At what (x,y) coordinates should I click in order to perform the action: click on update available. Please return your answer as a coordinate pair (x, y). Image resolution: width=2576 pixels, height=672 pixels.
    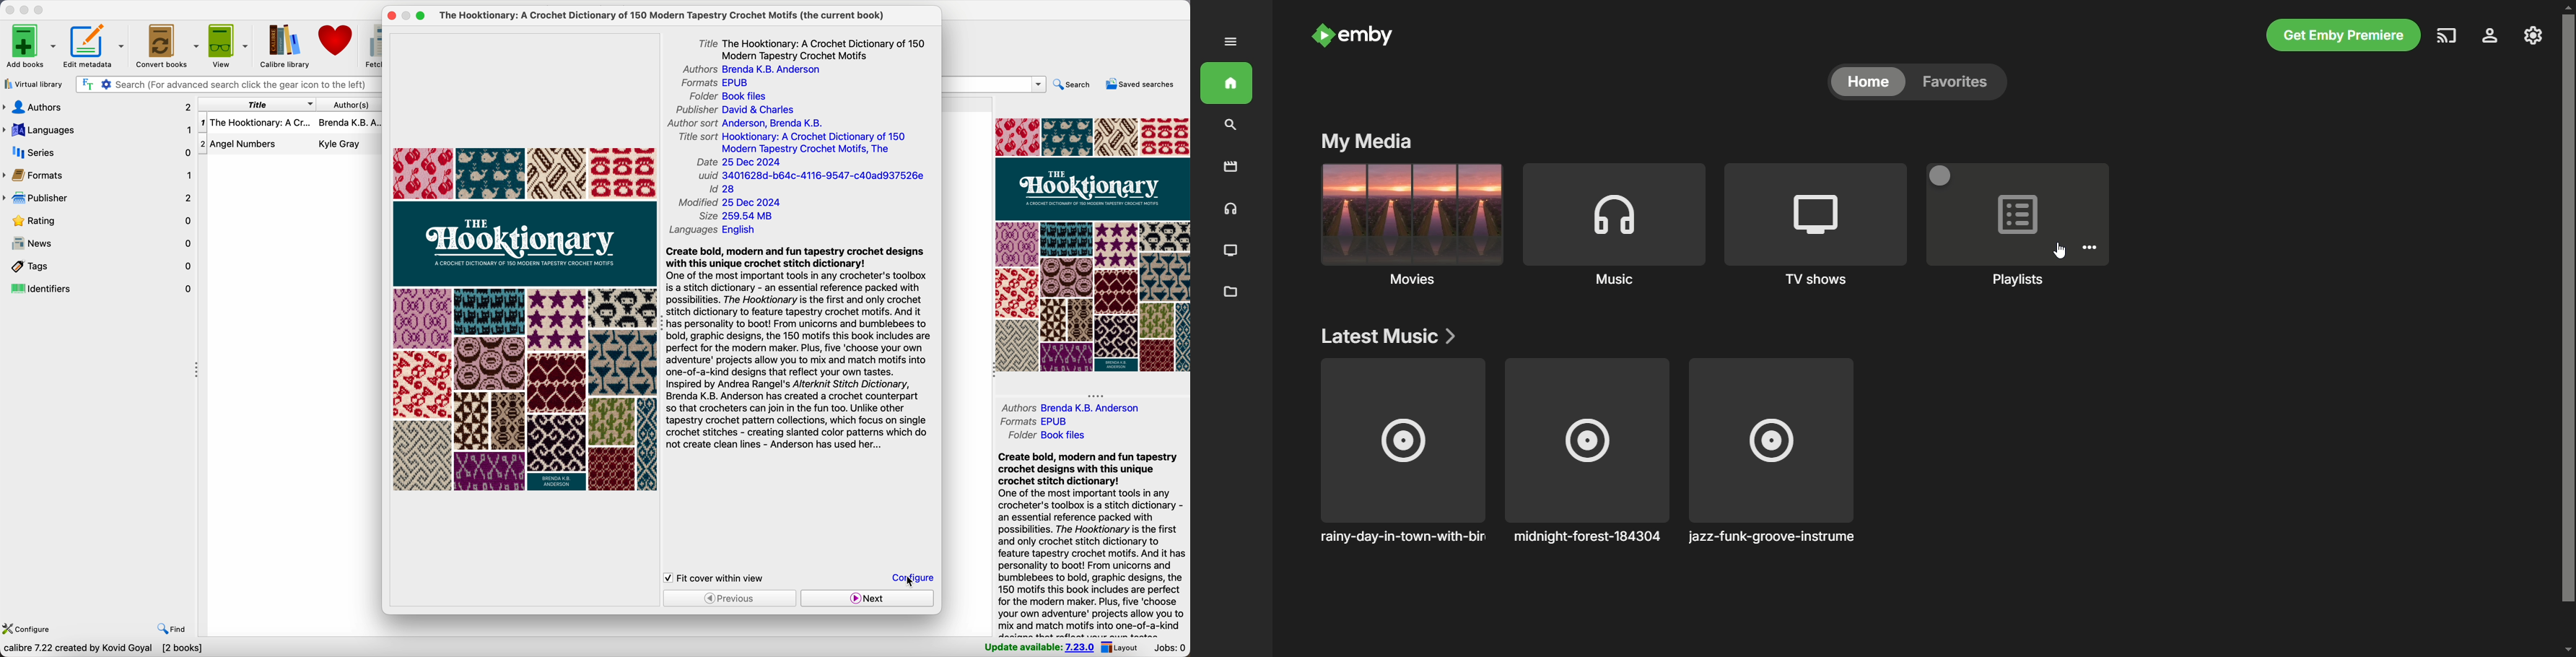
    Looking at the image, I should click on (1039, 646).